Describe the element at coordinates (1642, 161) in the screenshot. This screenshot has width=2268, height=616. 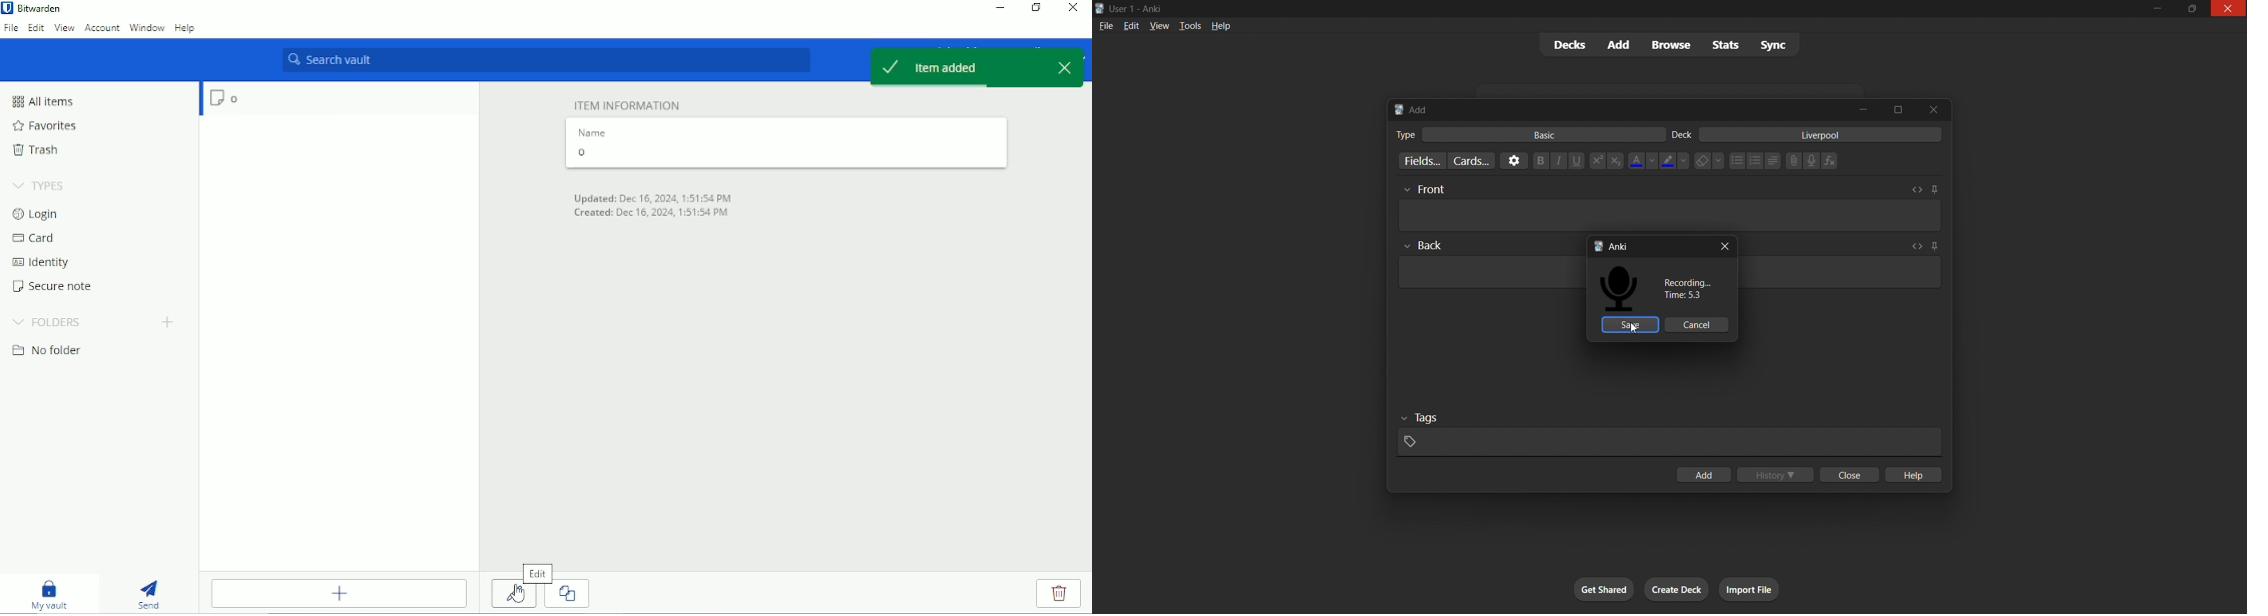
I see `text color` at that location.